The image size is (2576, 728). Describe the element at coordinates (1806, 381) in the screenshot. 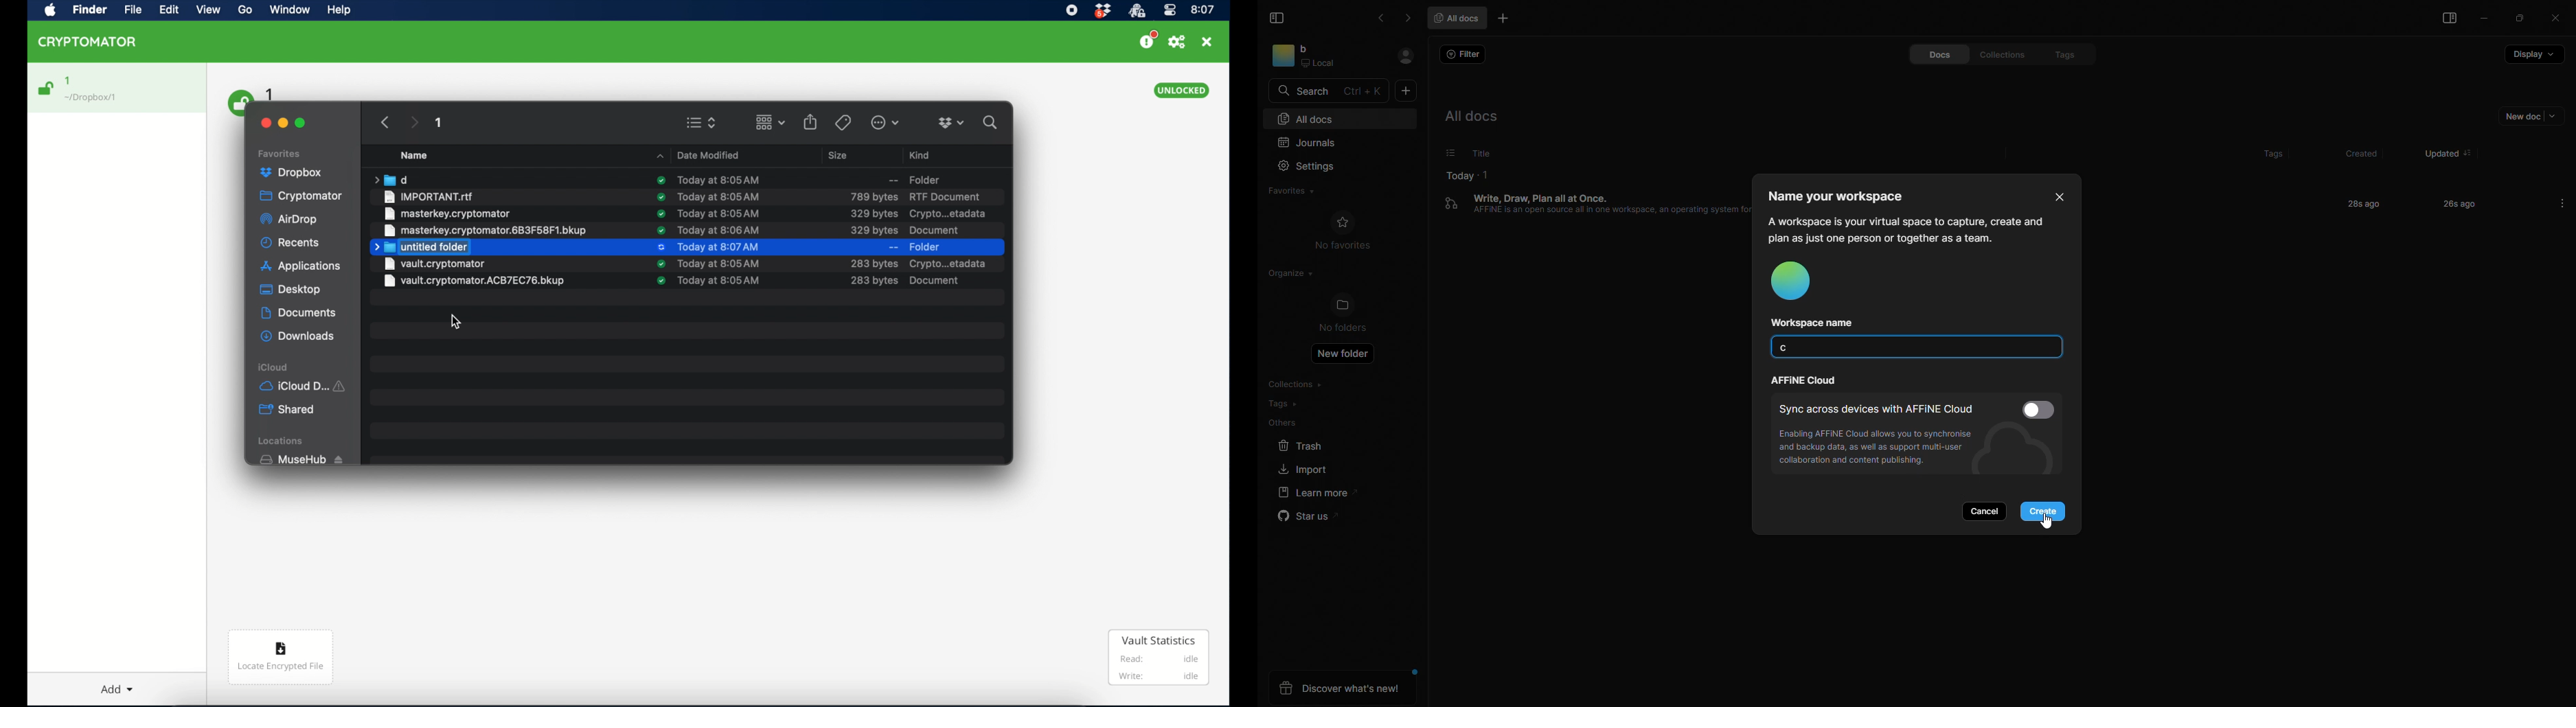

I see `cloud` at that location.